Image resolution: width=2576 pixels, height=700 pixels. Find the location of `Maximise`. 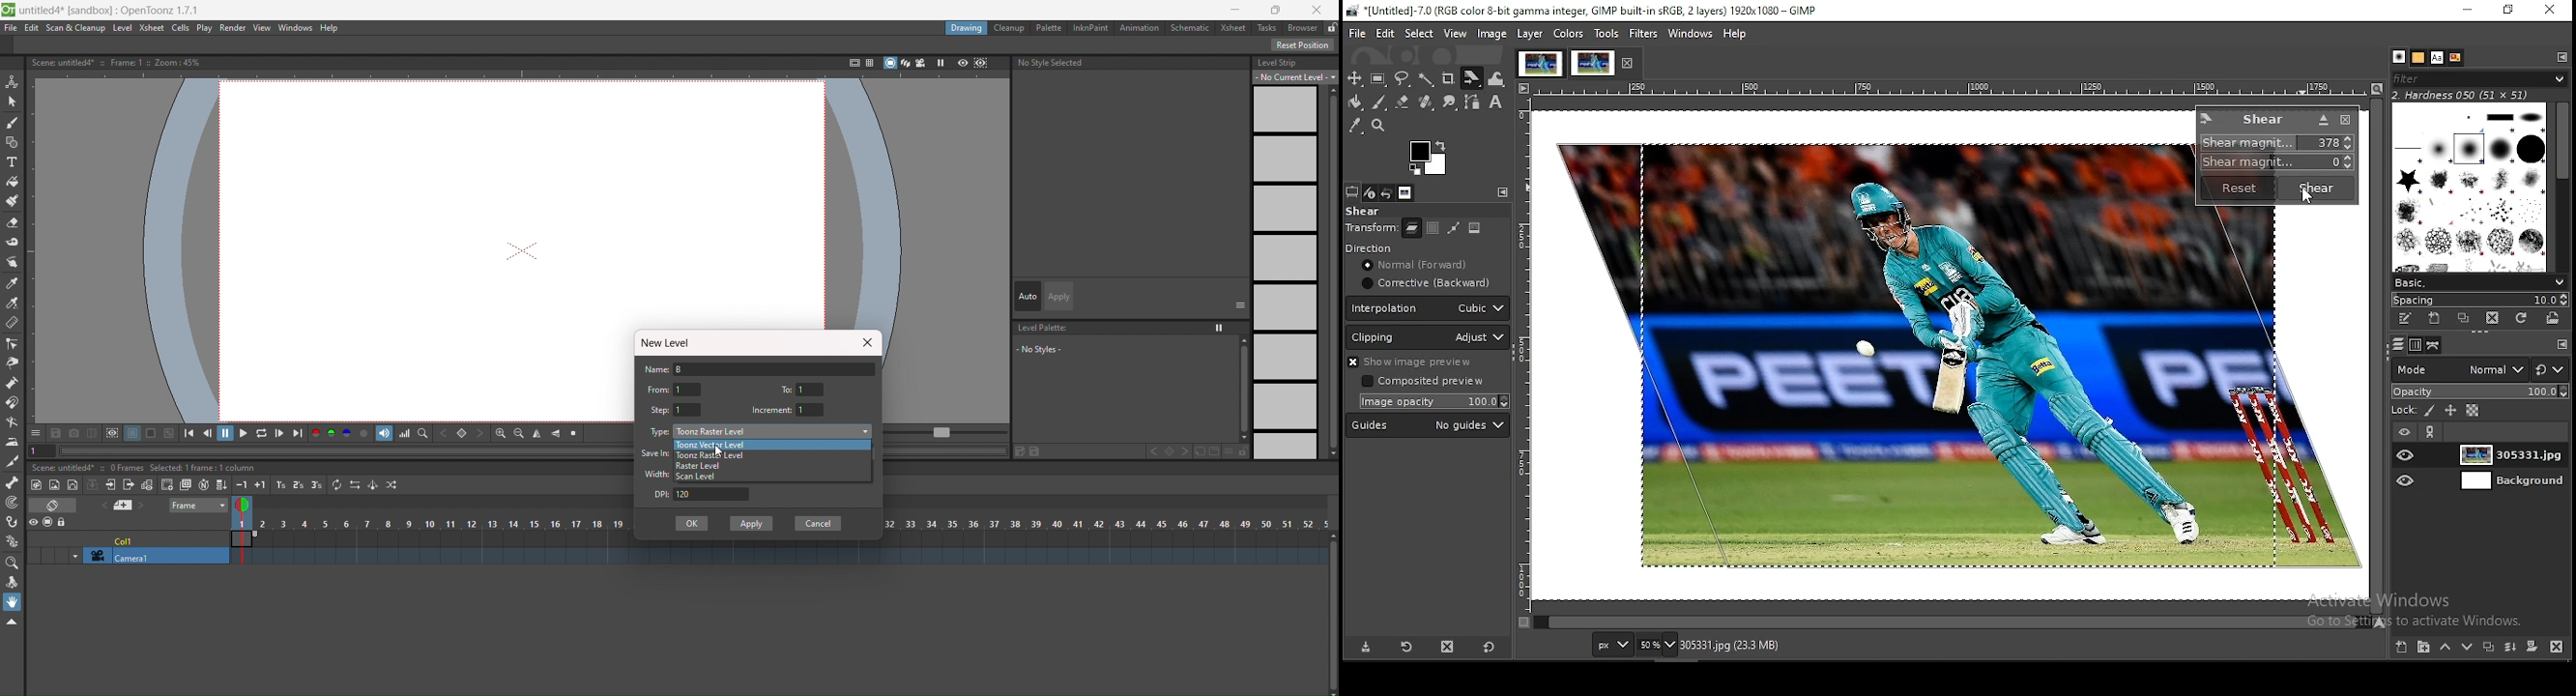

Maximise is located at coordinates (1278, 10).